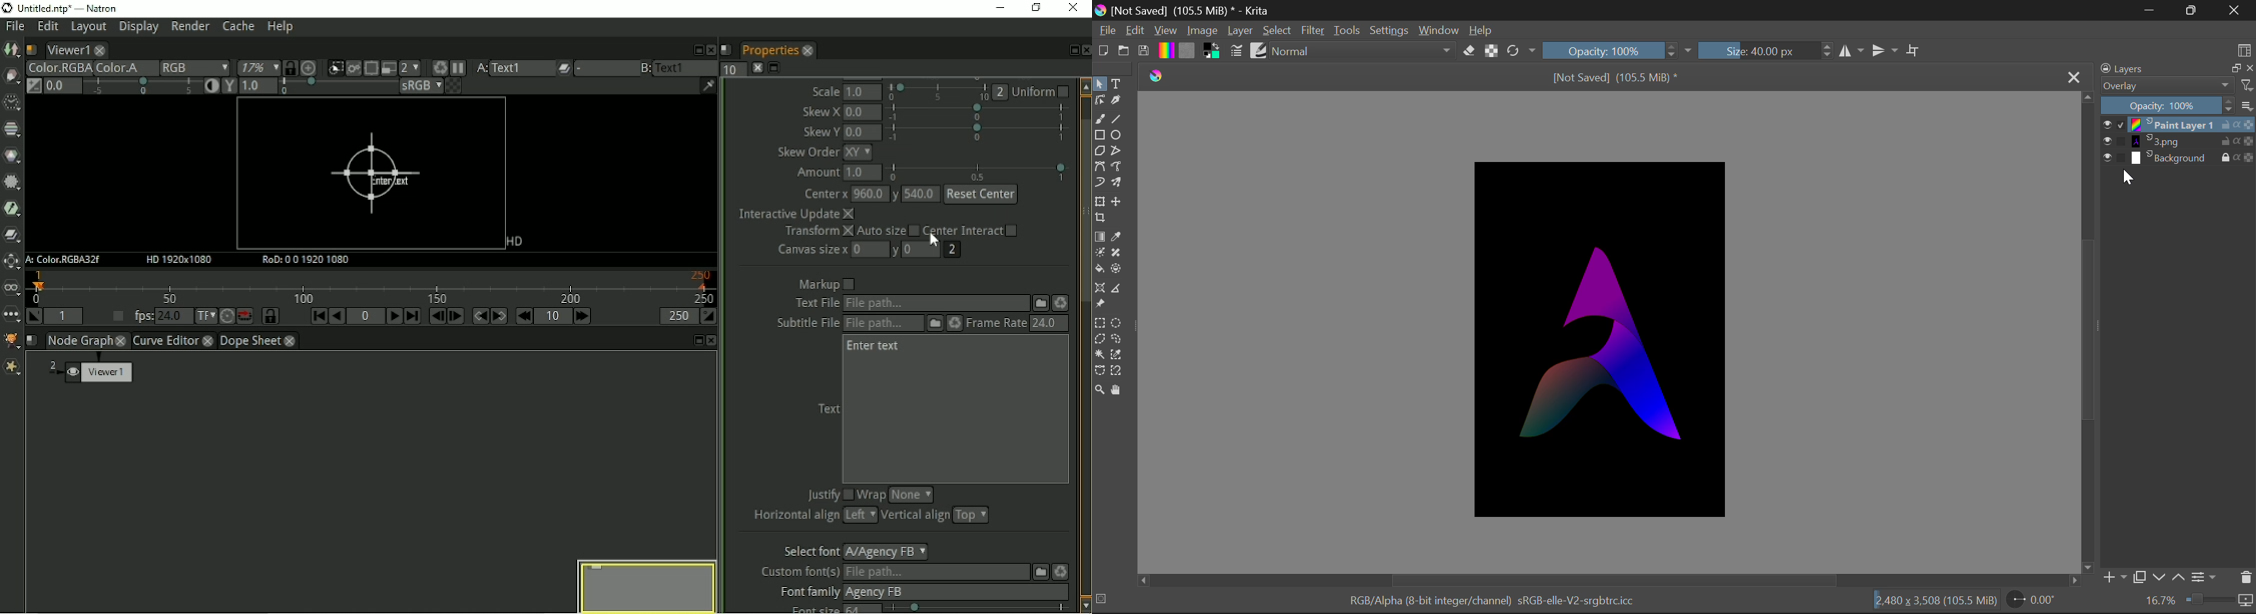 The image size is (2268, 616). What do you see at coordinates (1119, 199) in the screenshot?
I see `Move Layer` at bounding box center [1119, 199].